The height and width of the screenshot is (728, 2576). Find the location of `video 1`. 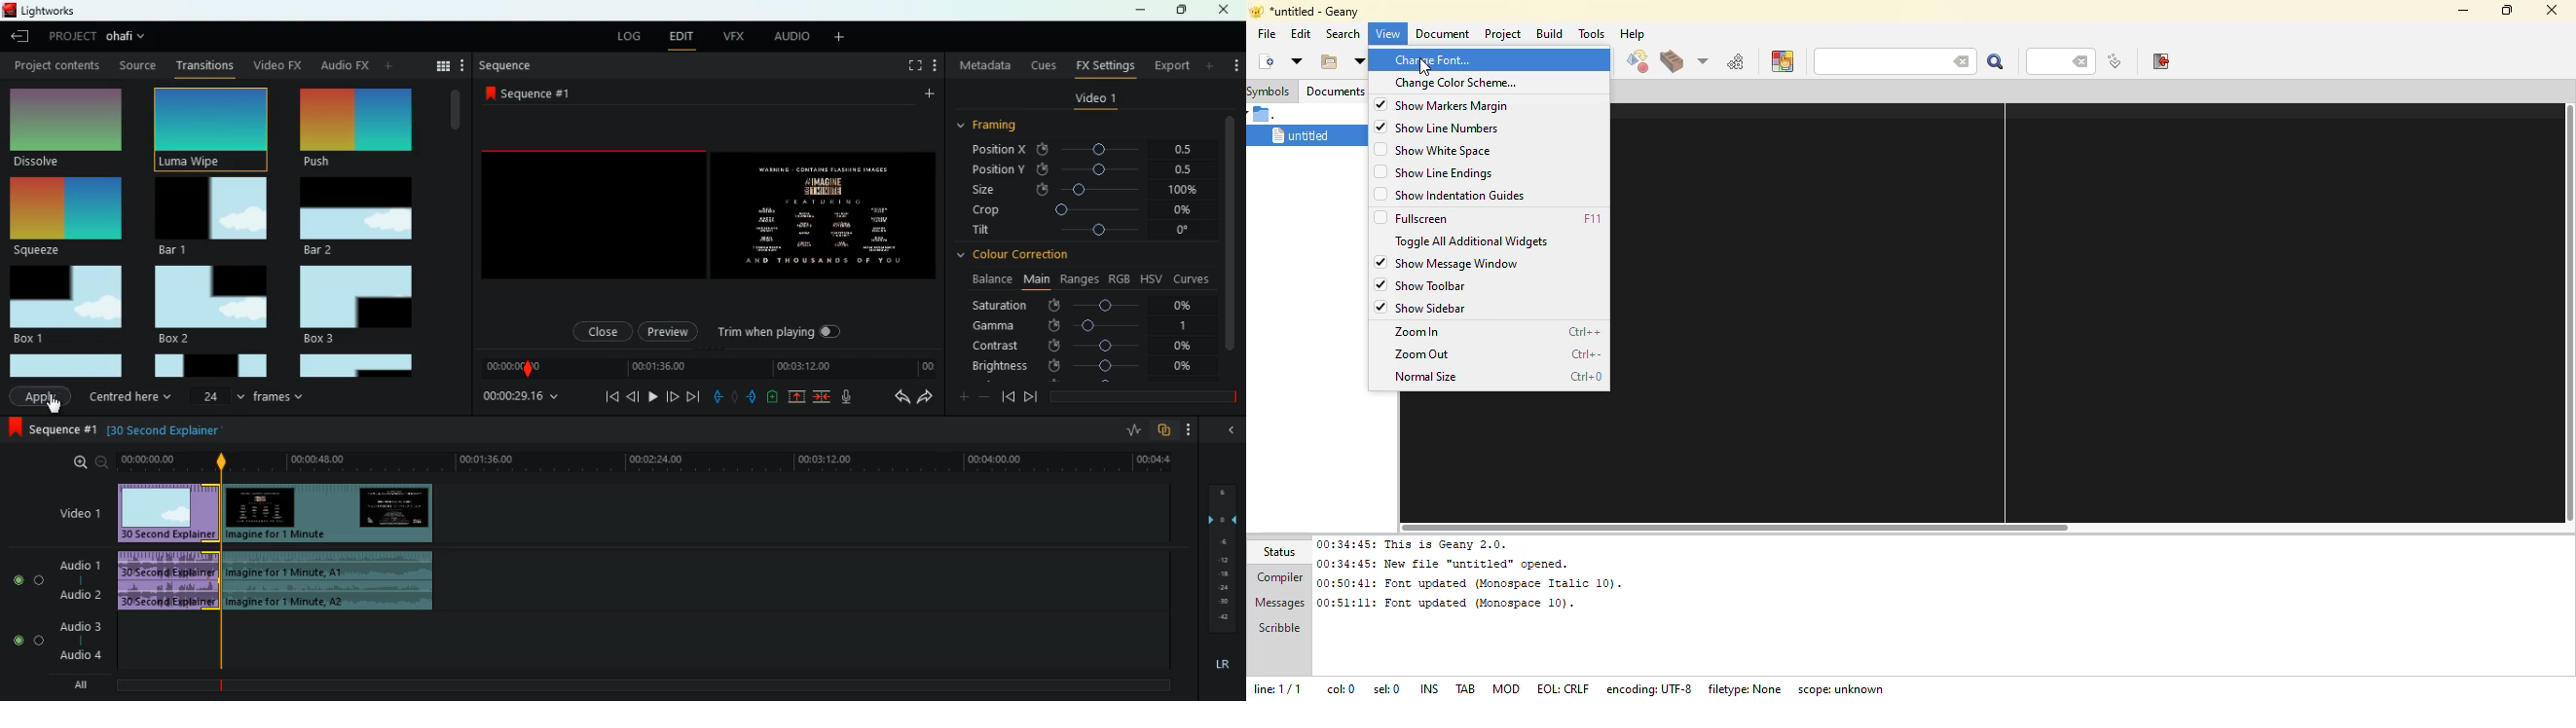

video 1 is located at coordinates (75, 514).